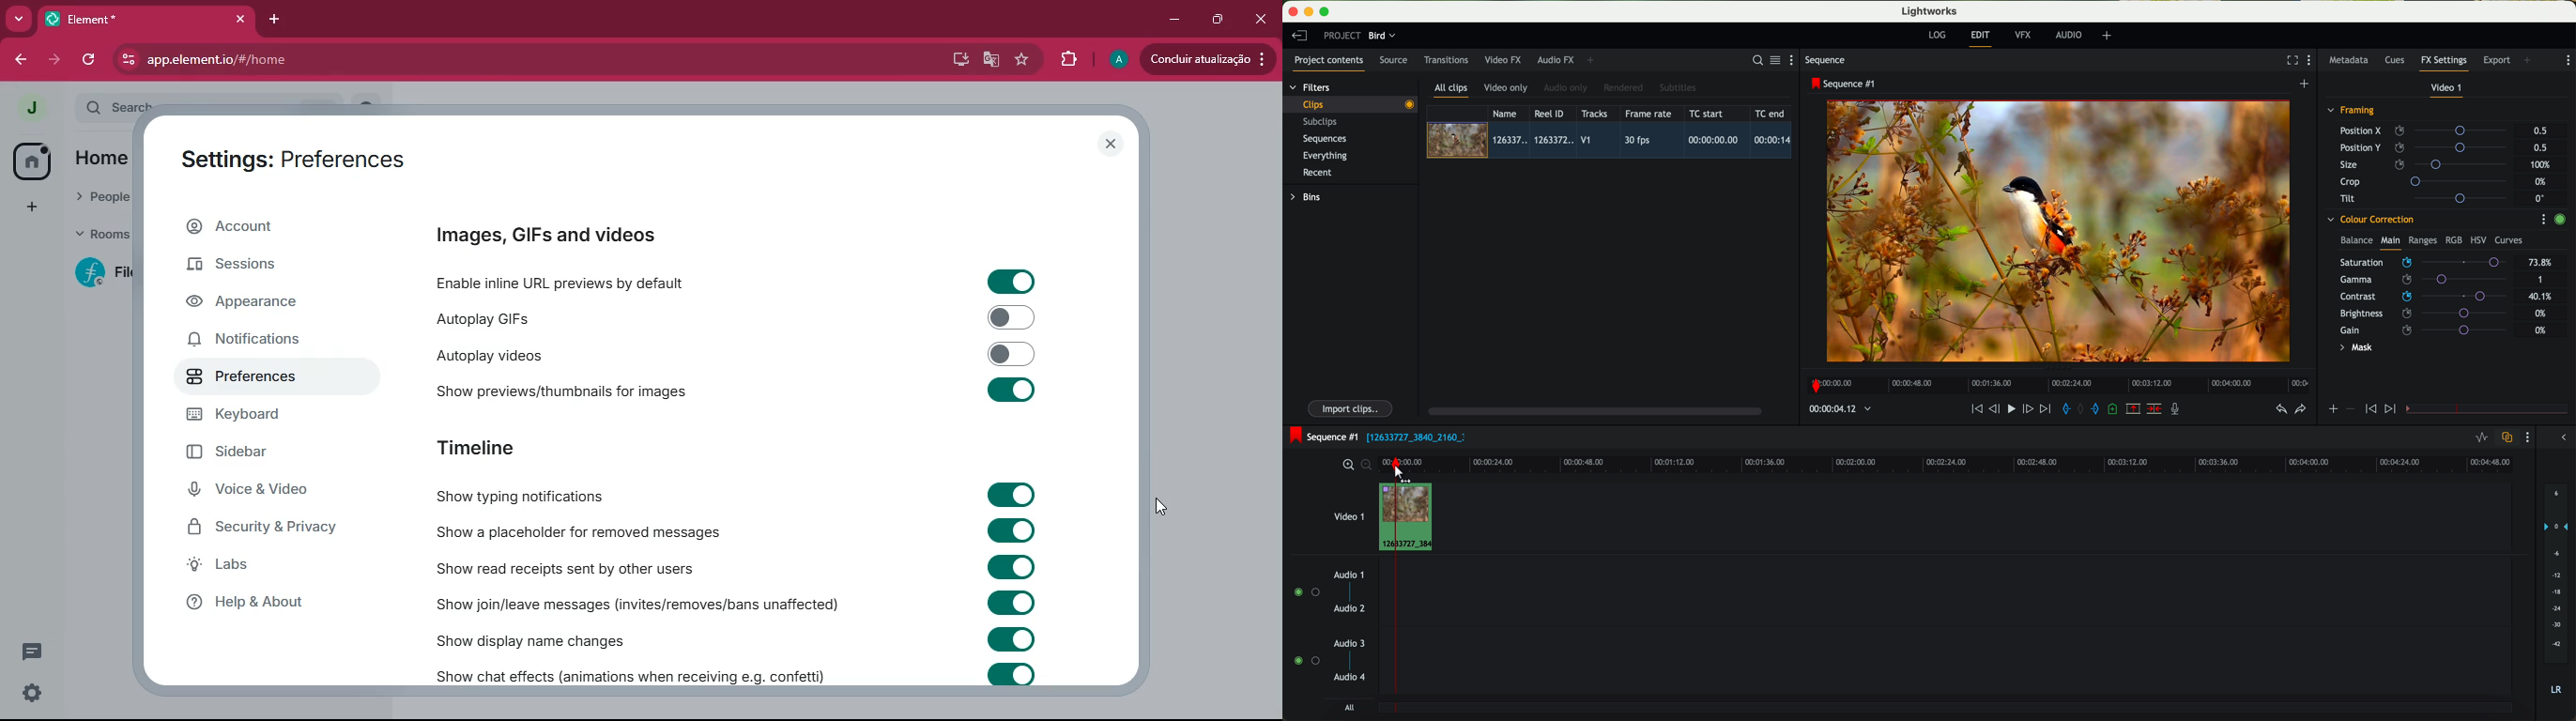 The height and width of the screenshot is (728, 2576). What do you see at coordinates (1329, 64) in the screenshot?
I see `project contents` at bounding box center [1329, 64].